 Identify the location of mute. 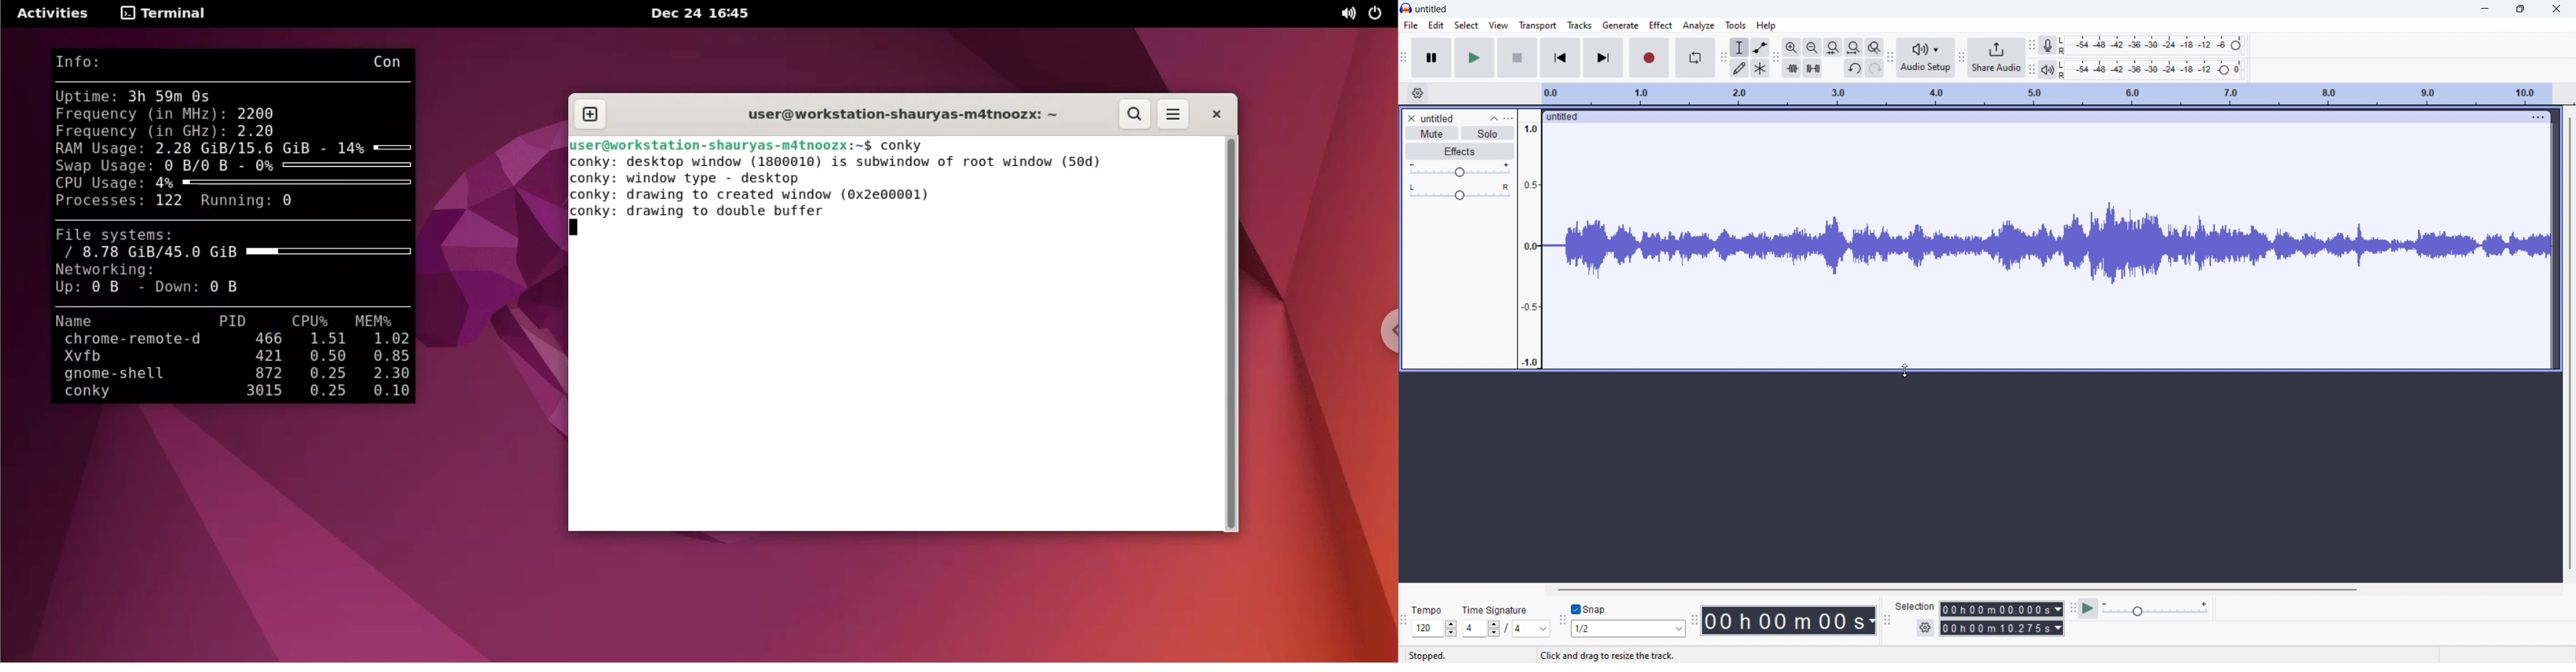
(1431, 133).